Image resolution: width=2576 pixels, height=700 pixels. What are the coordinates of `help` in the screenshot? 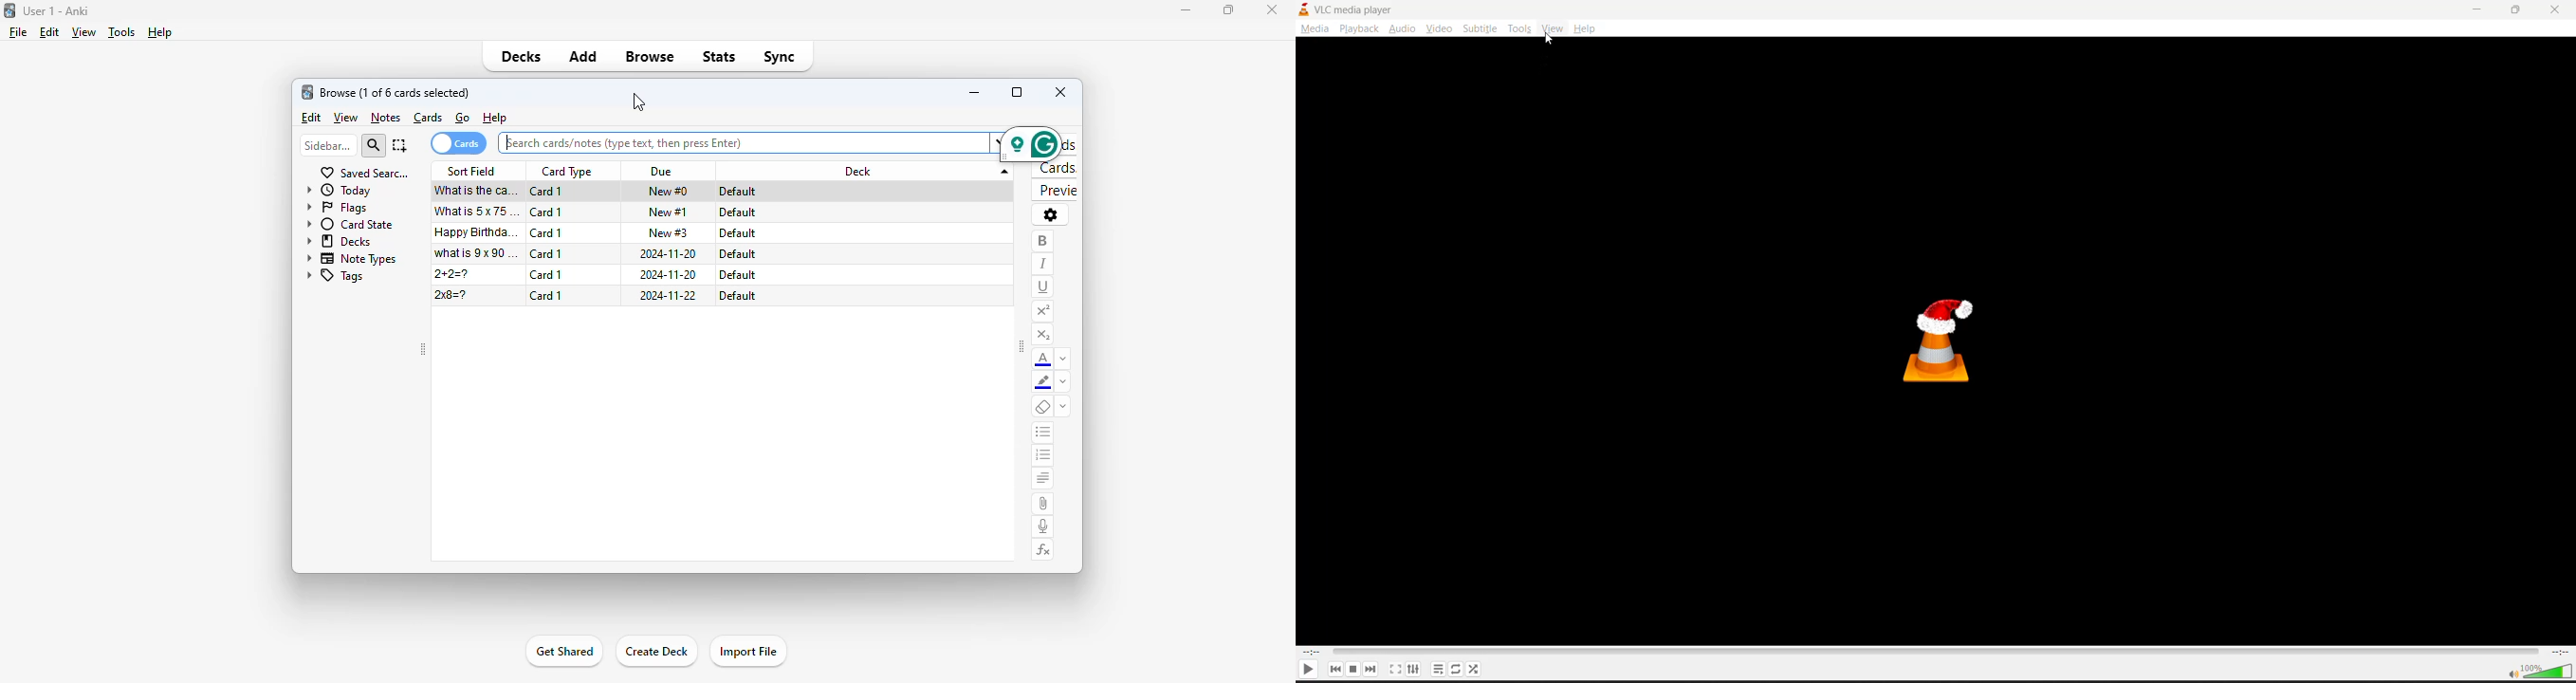 It's located at (495, 117).